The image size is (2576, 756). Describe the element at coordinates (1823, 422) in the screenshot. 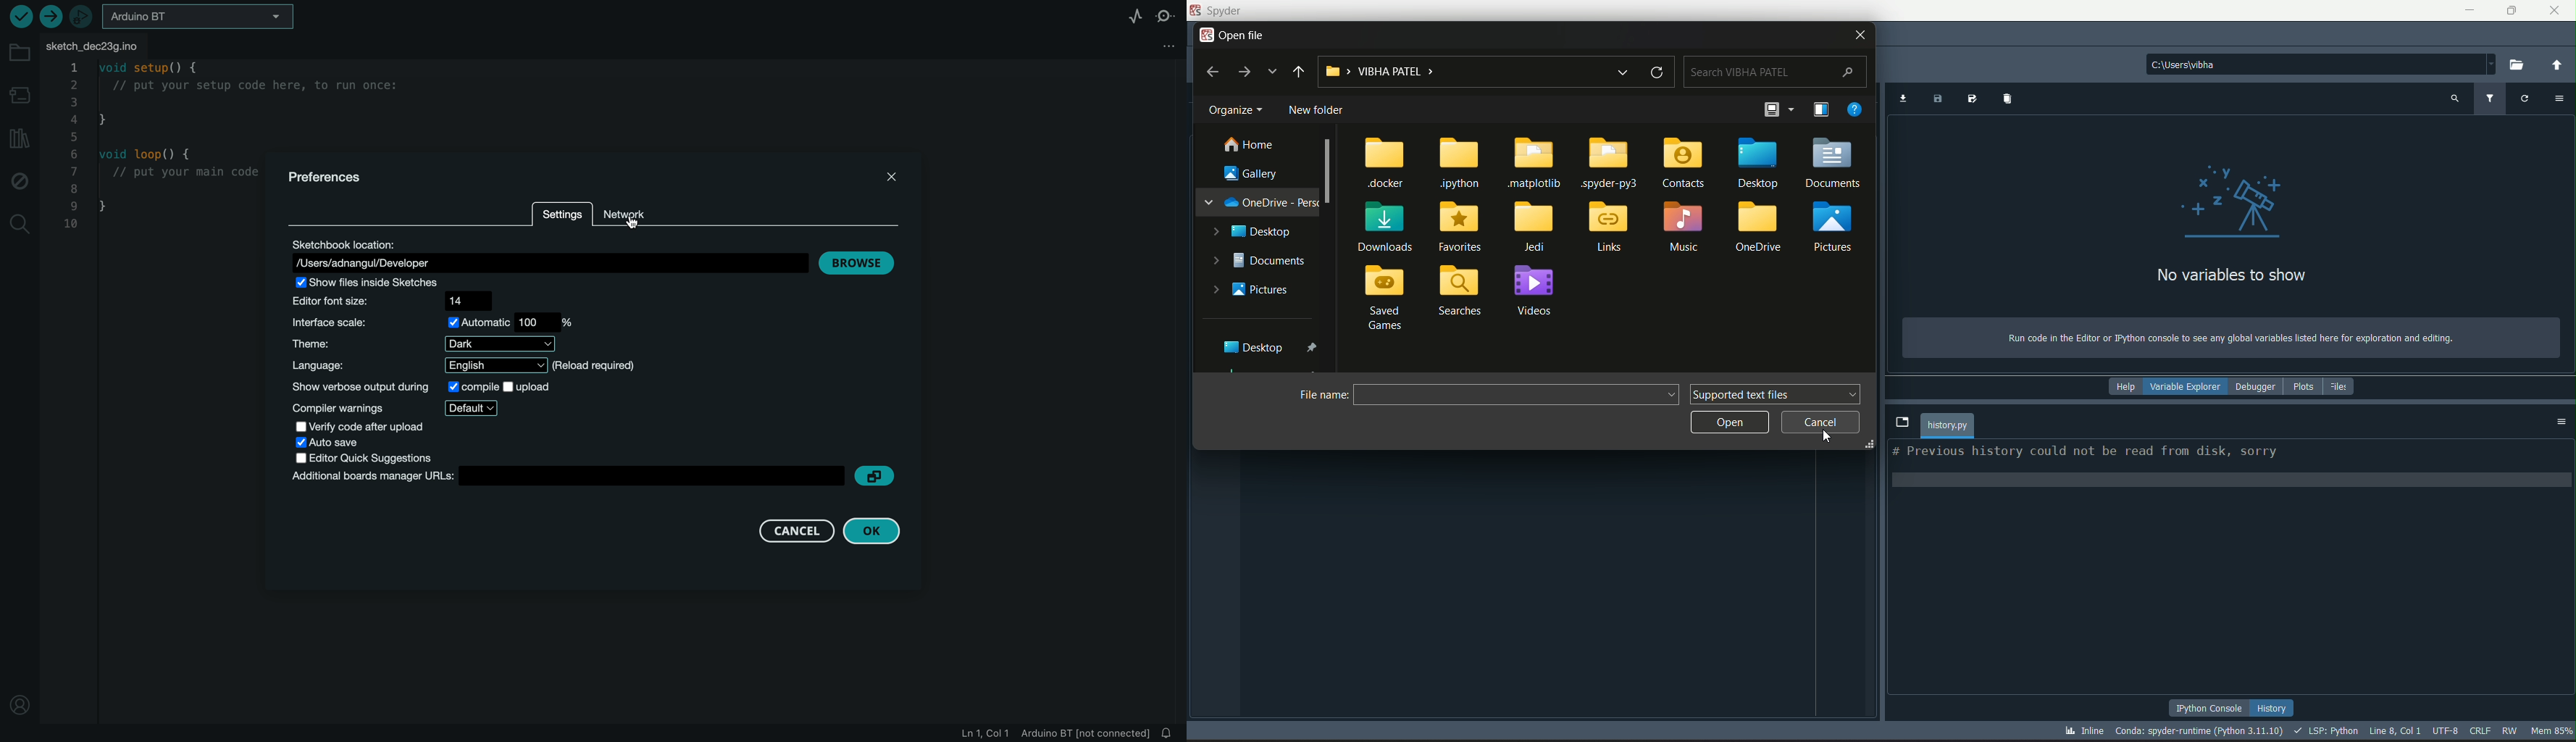

I see `cursor` at that location.